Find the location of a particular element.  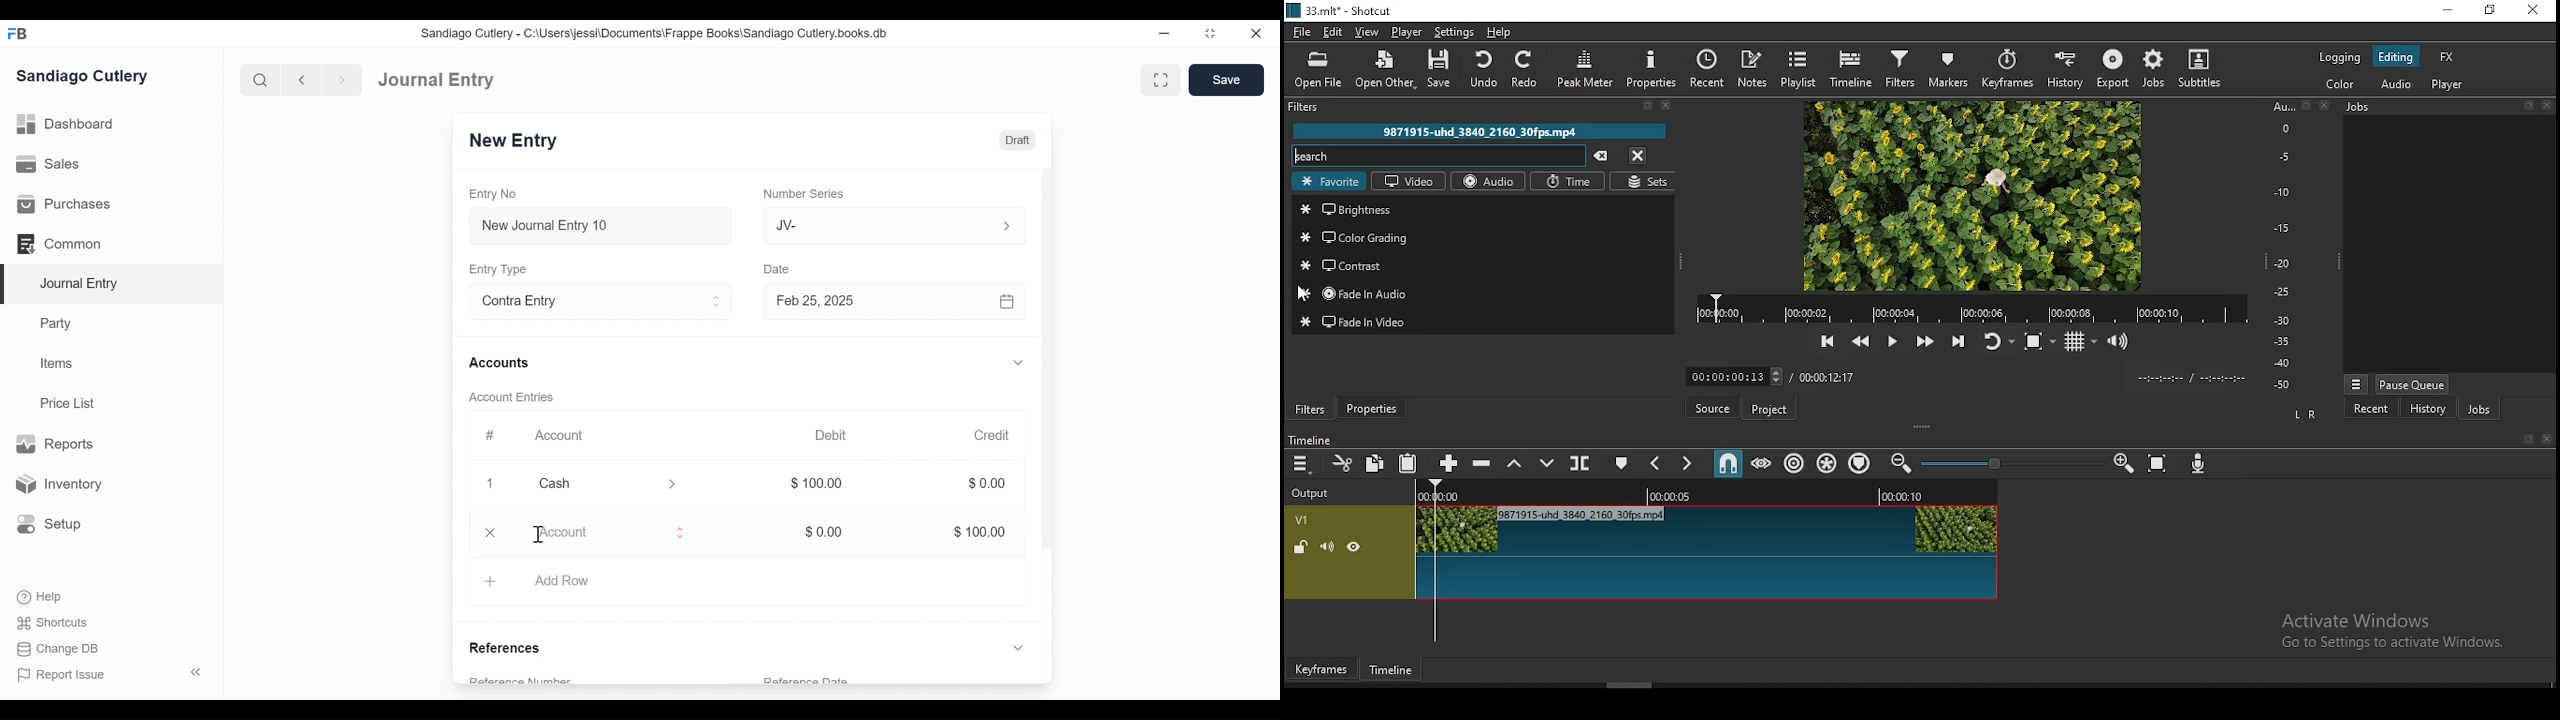

Dashboard is located at coordinates (70, 126).